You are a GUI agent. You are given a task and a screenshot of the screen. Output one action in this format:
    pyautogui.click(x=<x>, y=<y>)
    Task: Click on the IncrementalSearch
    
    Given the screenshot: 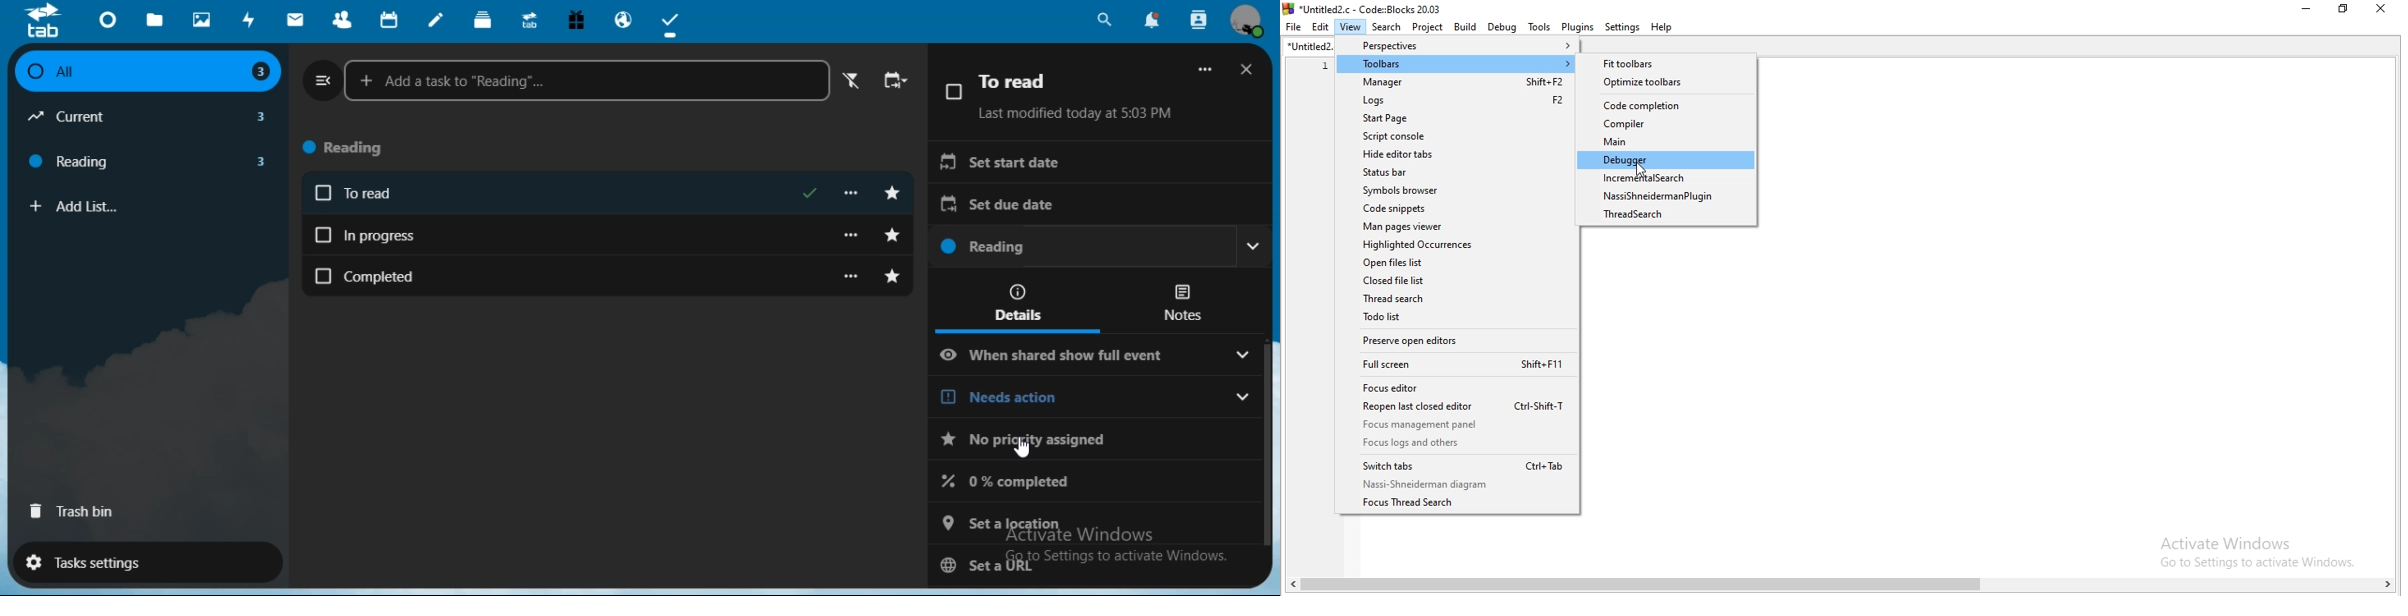 What is the action you would take?
    pyautogui.click(x=1667, y=179)
    